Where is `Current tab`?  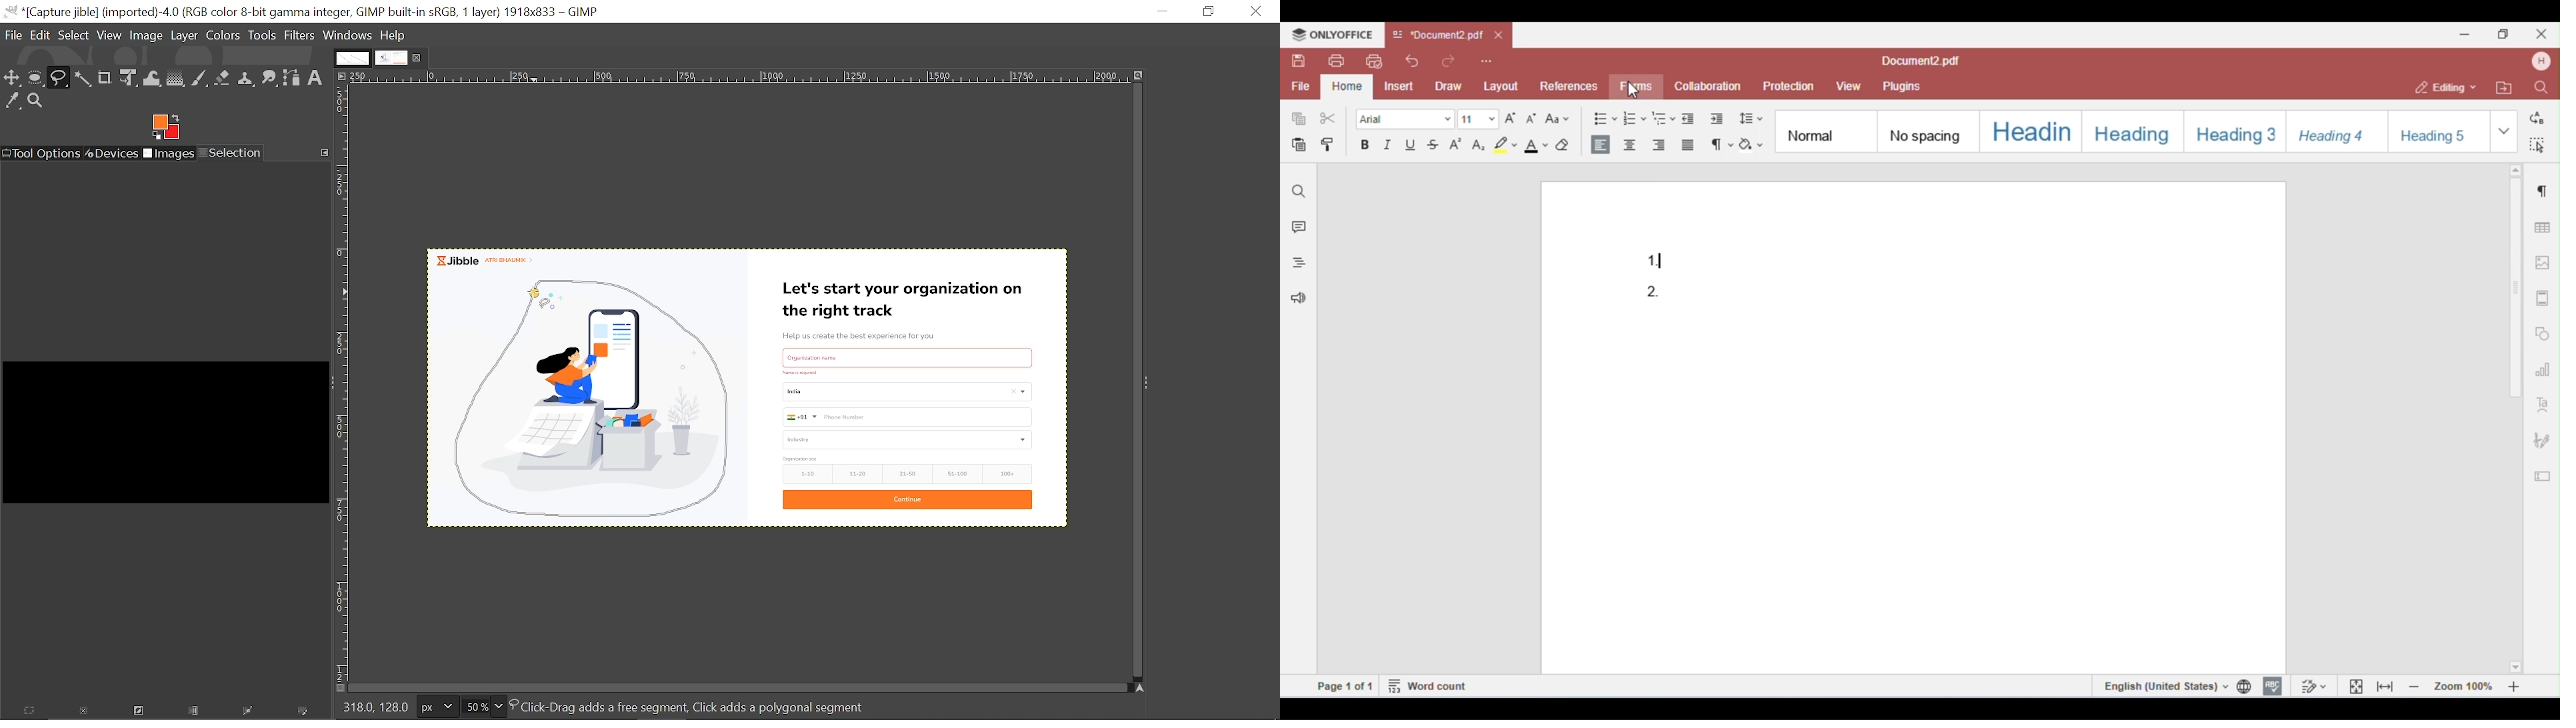
Current tab is located at coordinates (391, 59).